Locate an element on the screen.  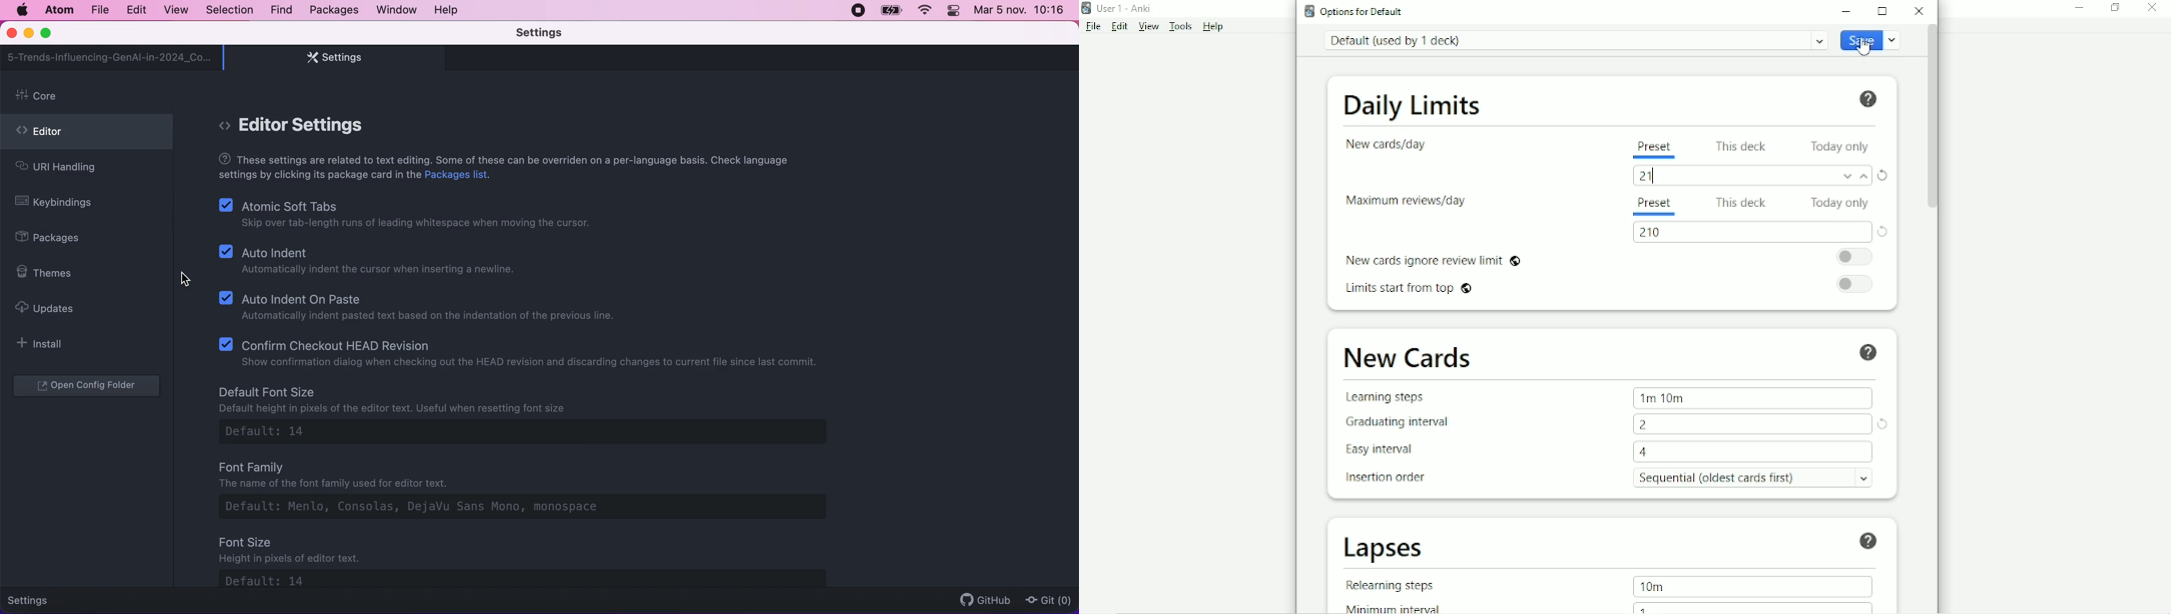
Edit is located at coordinates (1119, 26).